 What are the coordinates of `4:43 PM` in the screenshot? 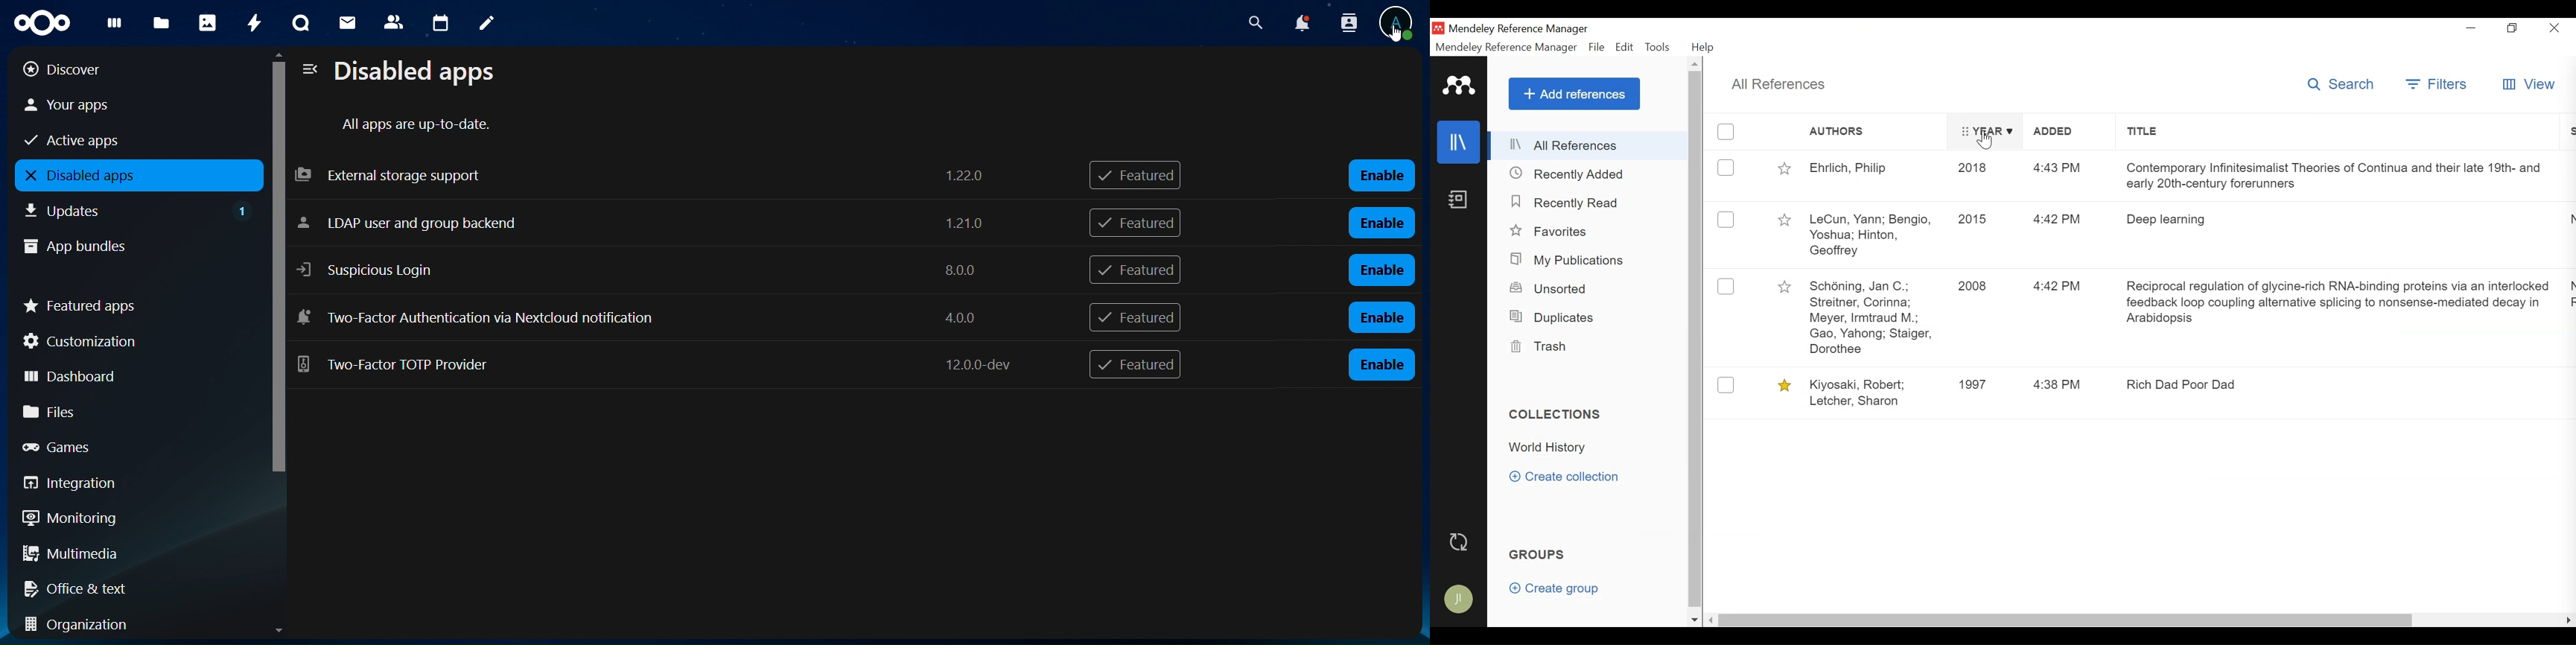 It's located at (2056, 170).